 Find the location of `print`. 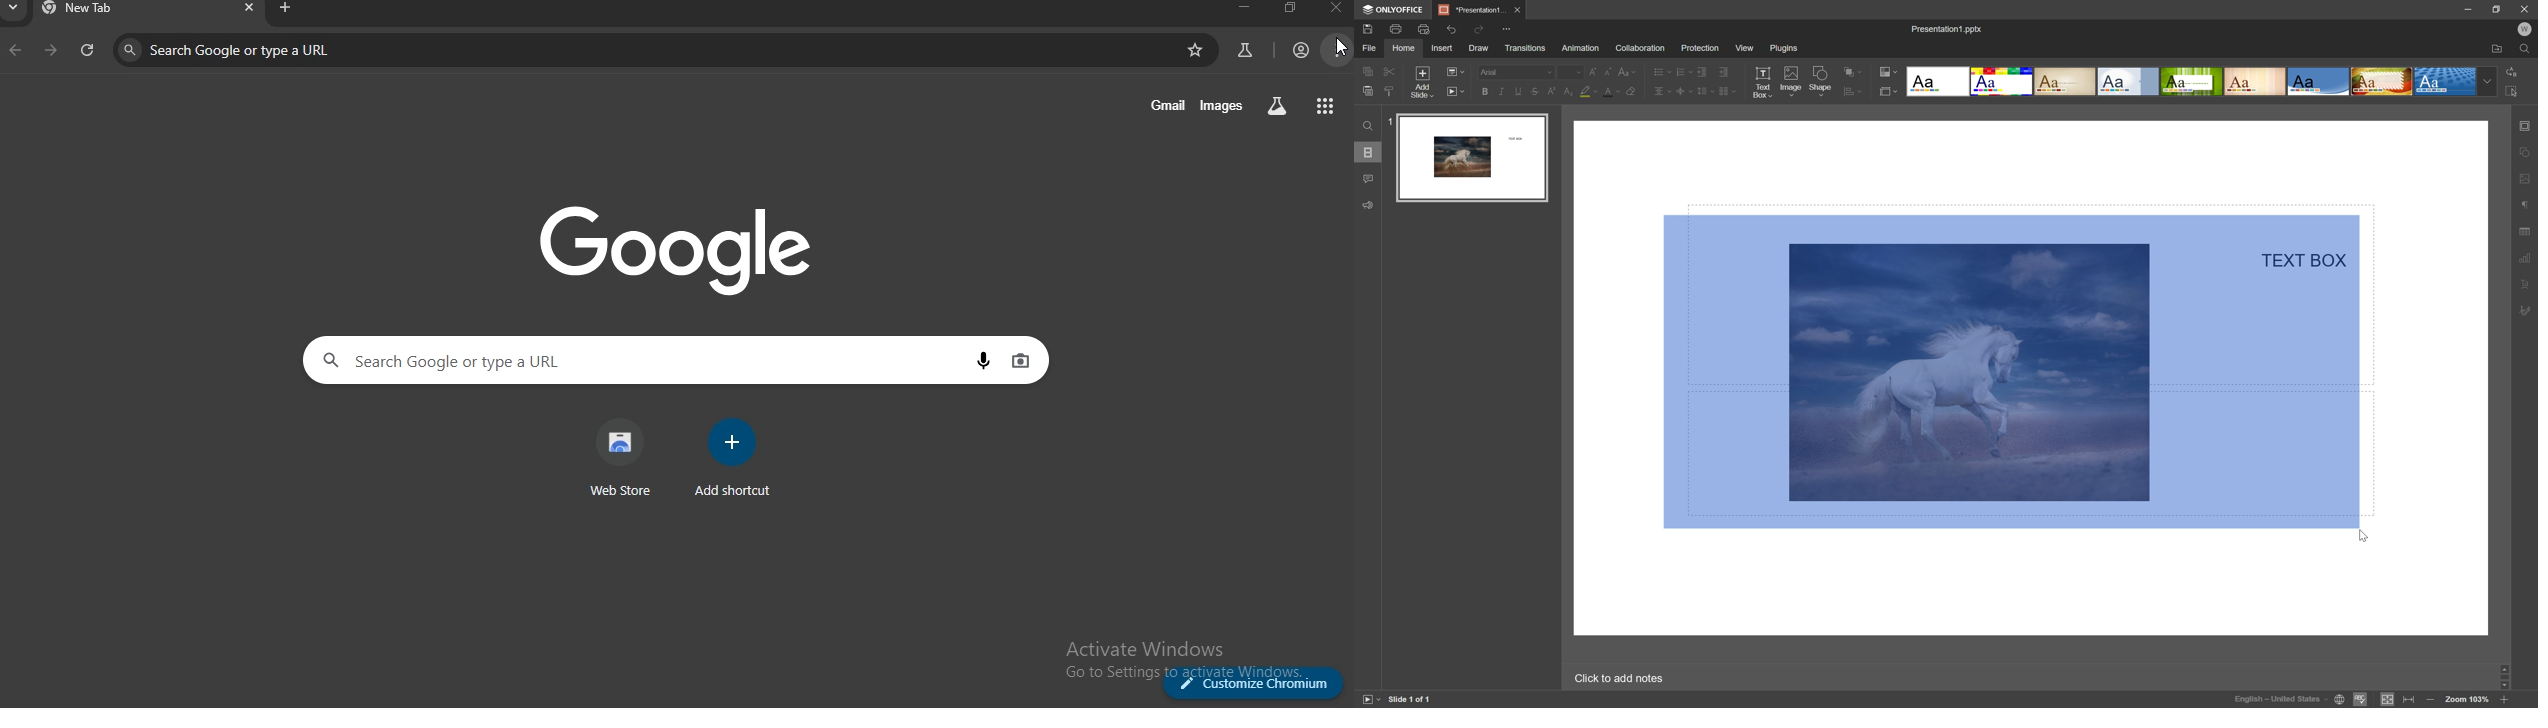

print is located at coordinates (1396, 28).